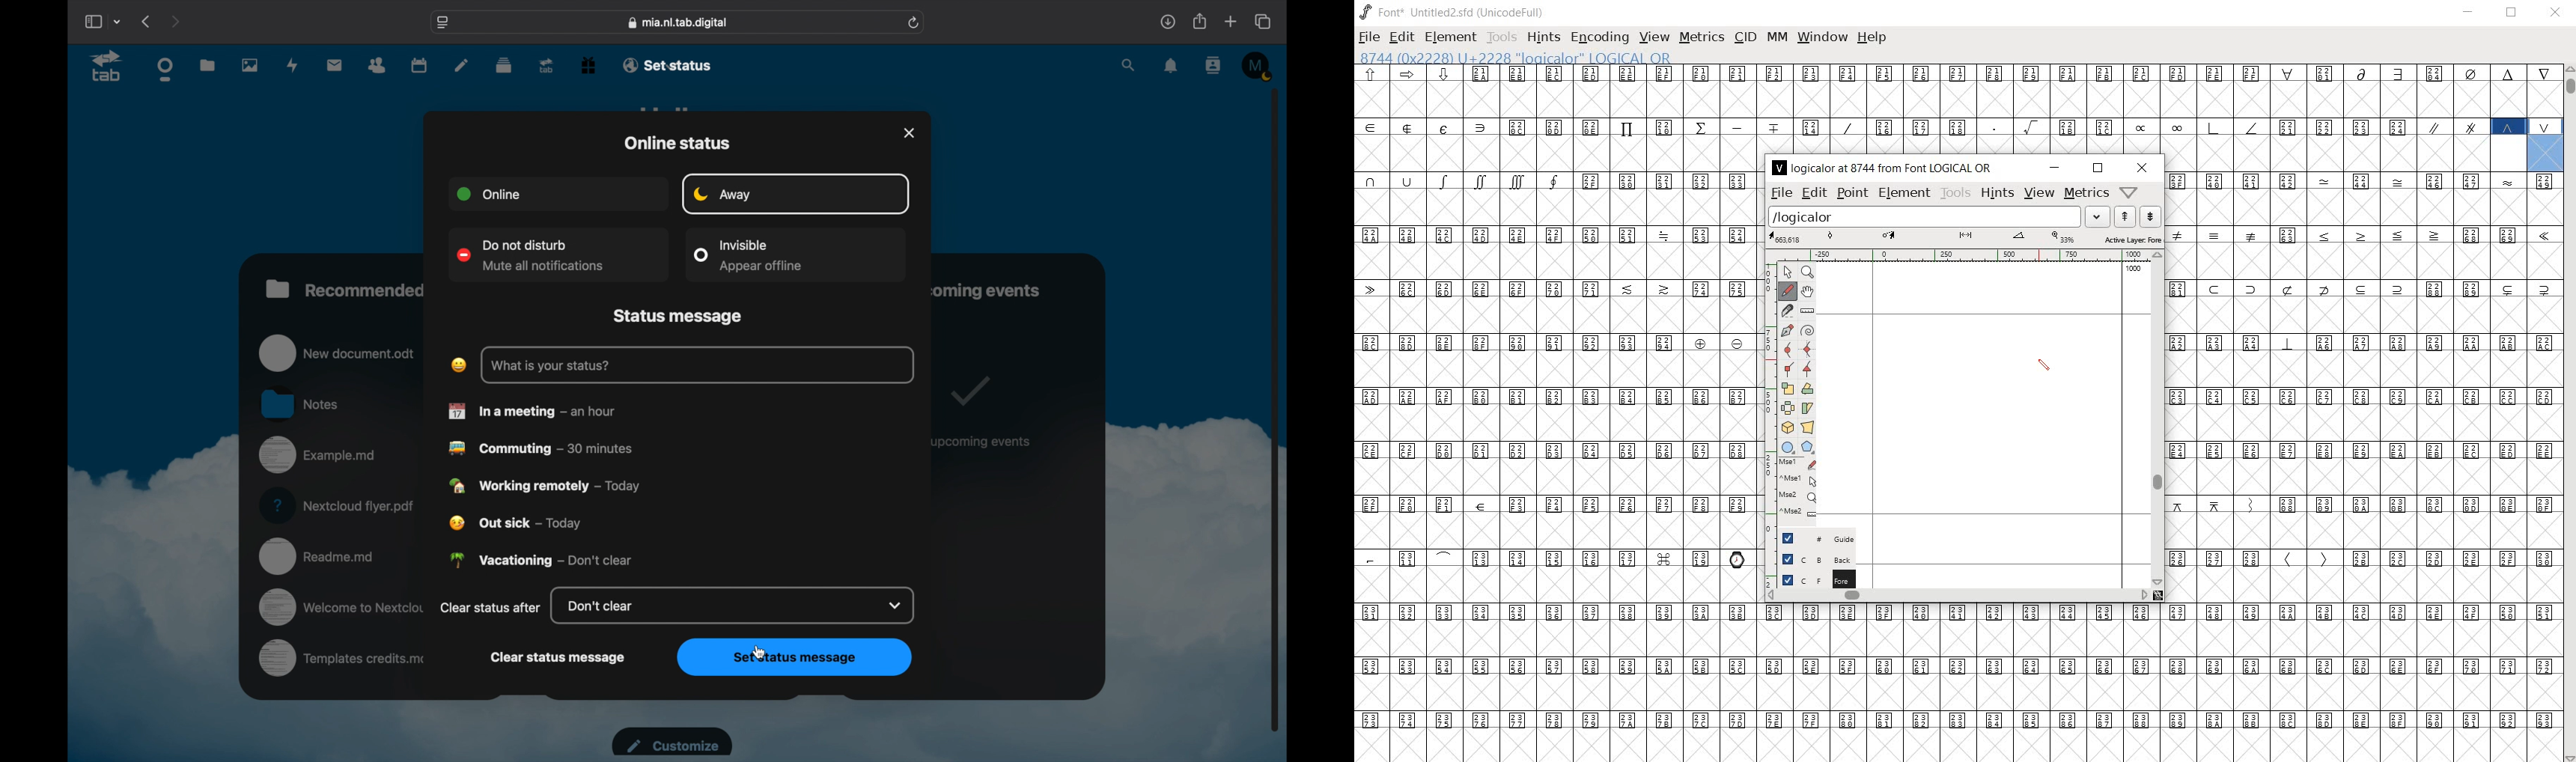 The height and width of the screenshot is (784, 2576). Describe the element at coordinates (2555, 13) in the screenshot. I see `close` at that location.